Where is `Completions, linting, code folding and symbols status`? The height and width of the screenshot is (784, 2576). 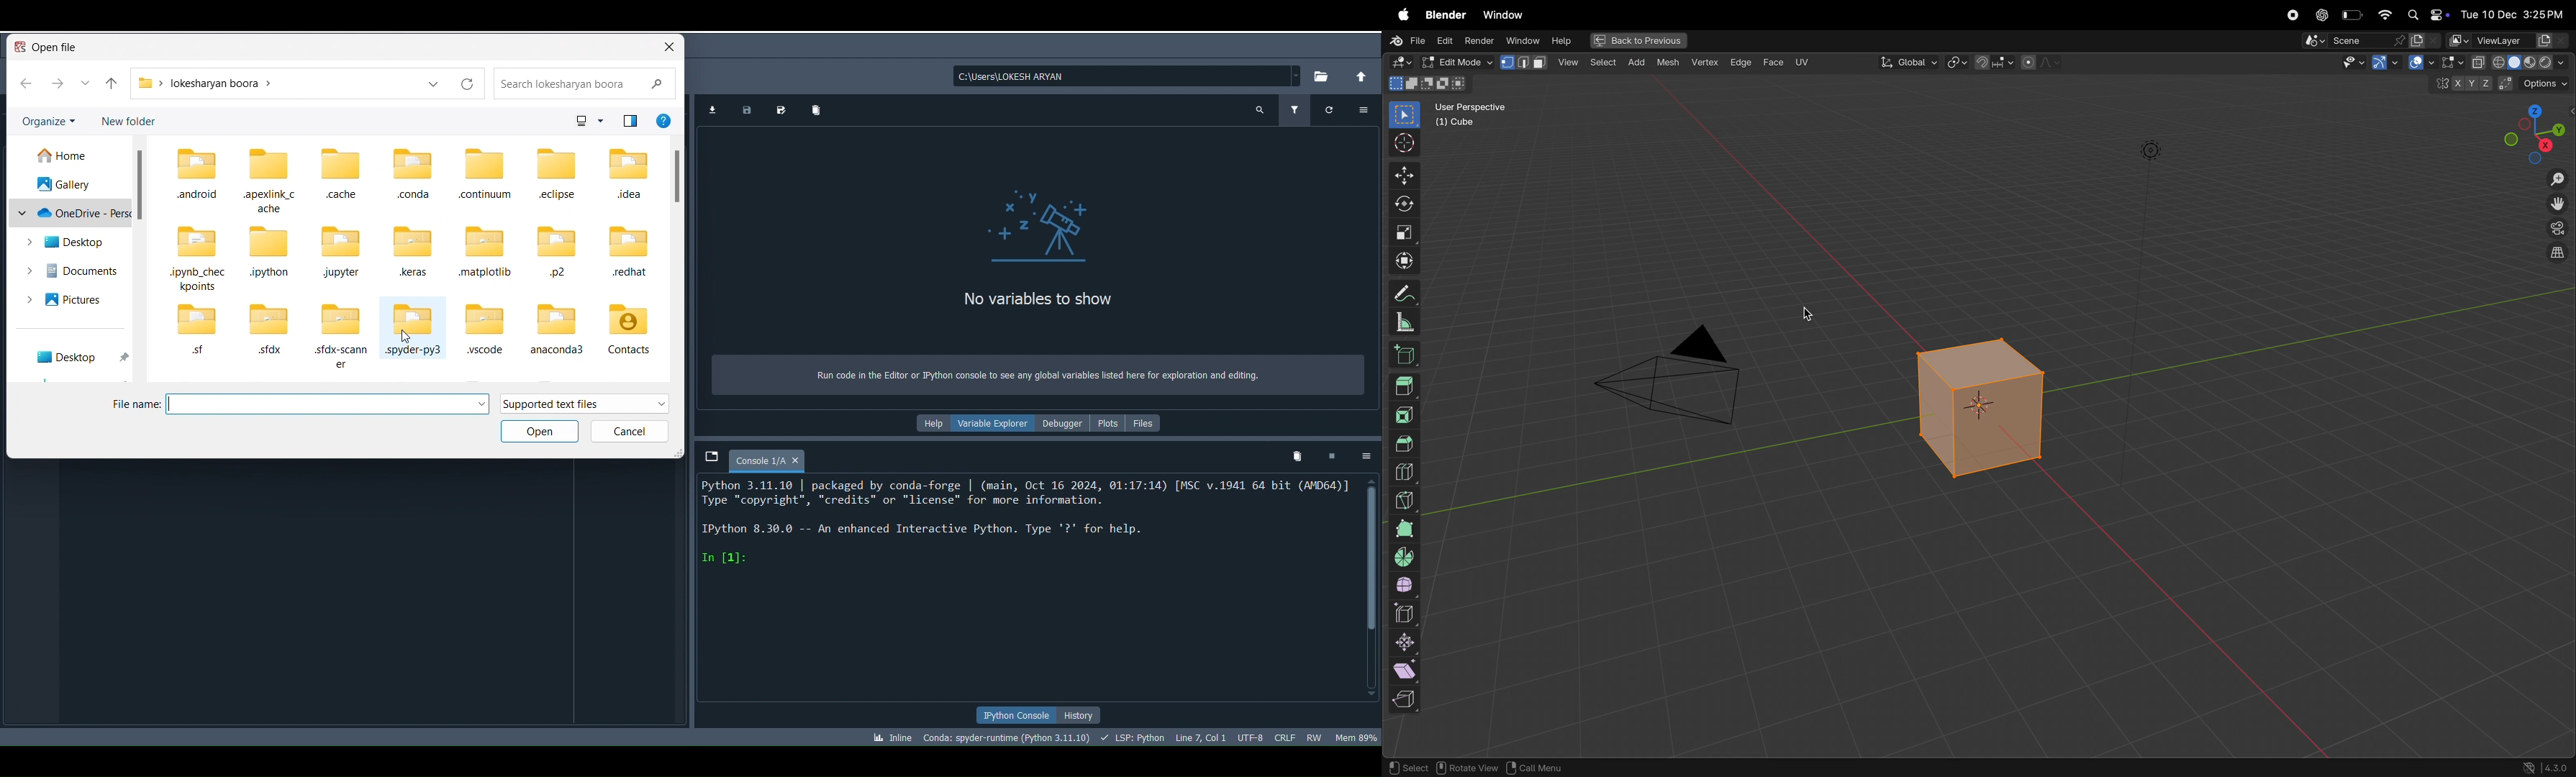
Completions, linting, code folding and symbols status is located at coordinates (1130, 737).